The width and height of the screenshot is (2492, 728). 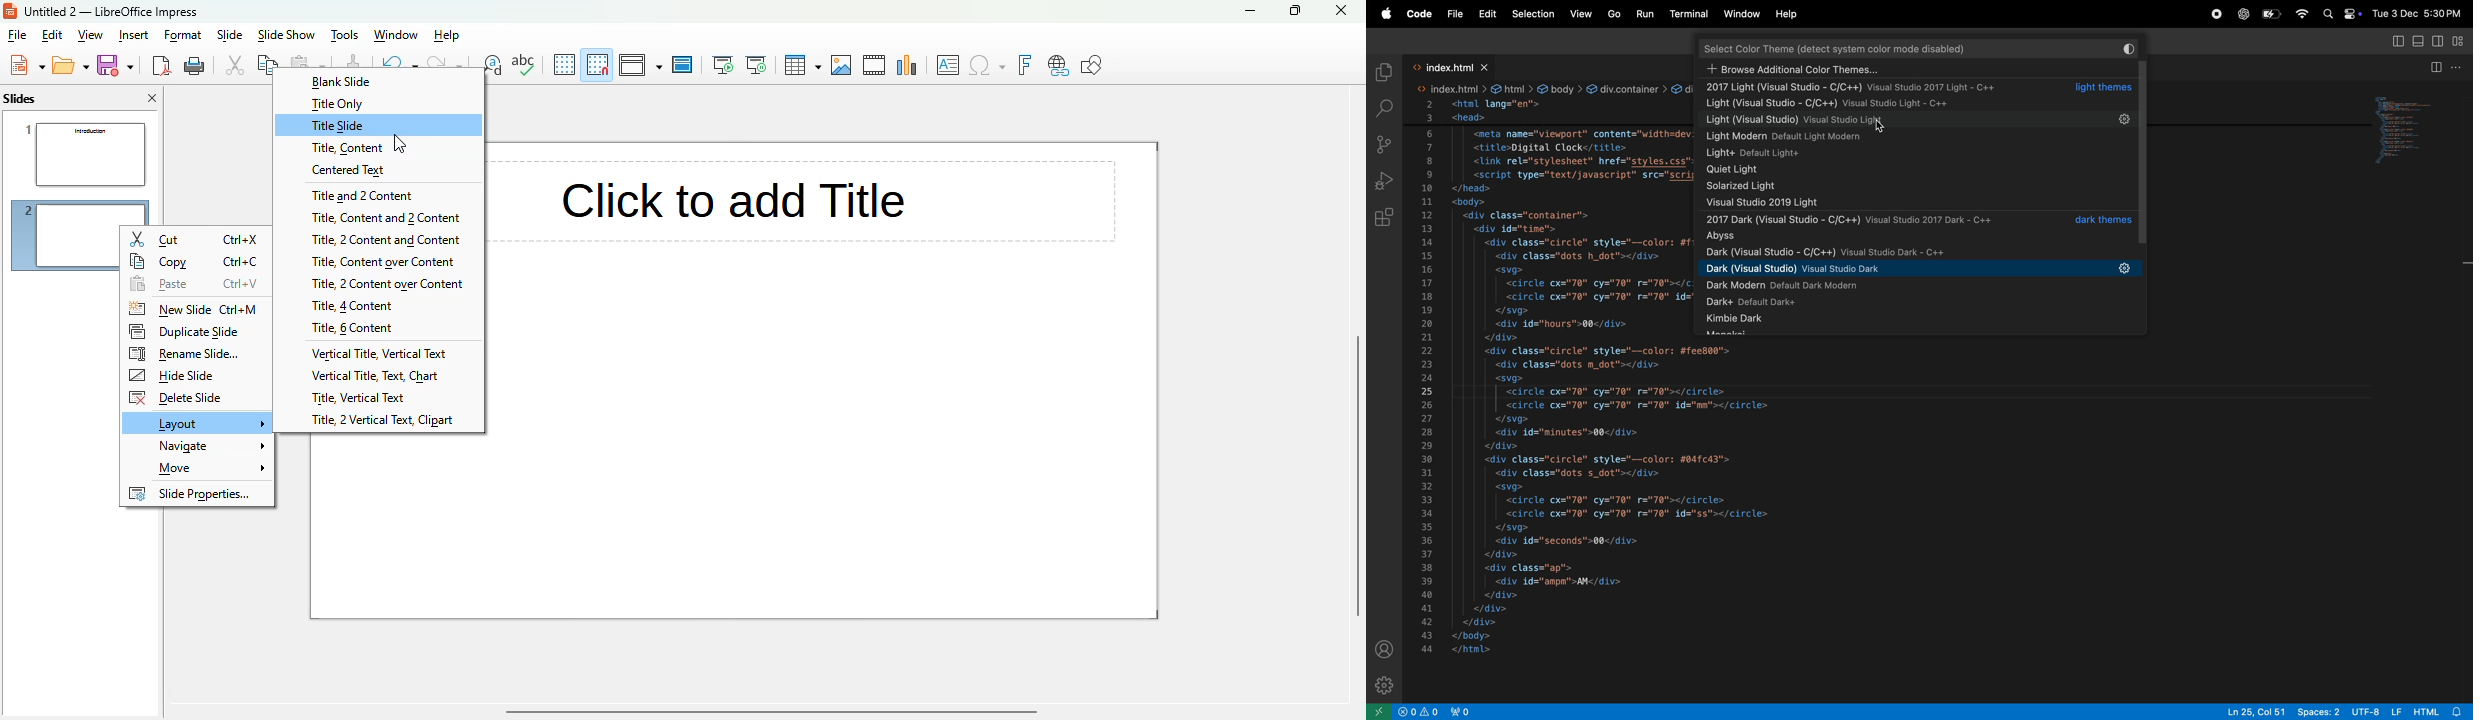 What do you see at coordinates (641, 64) in the screenshot?
I see `display views` at bounding box center [641, 64].